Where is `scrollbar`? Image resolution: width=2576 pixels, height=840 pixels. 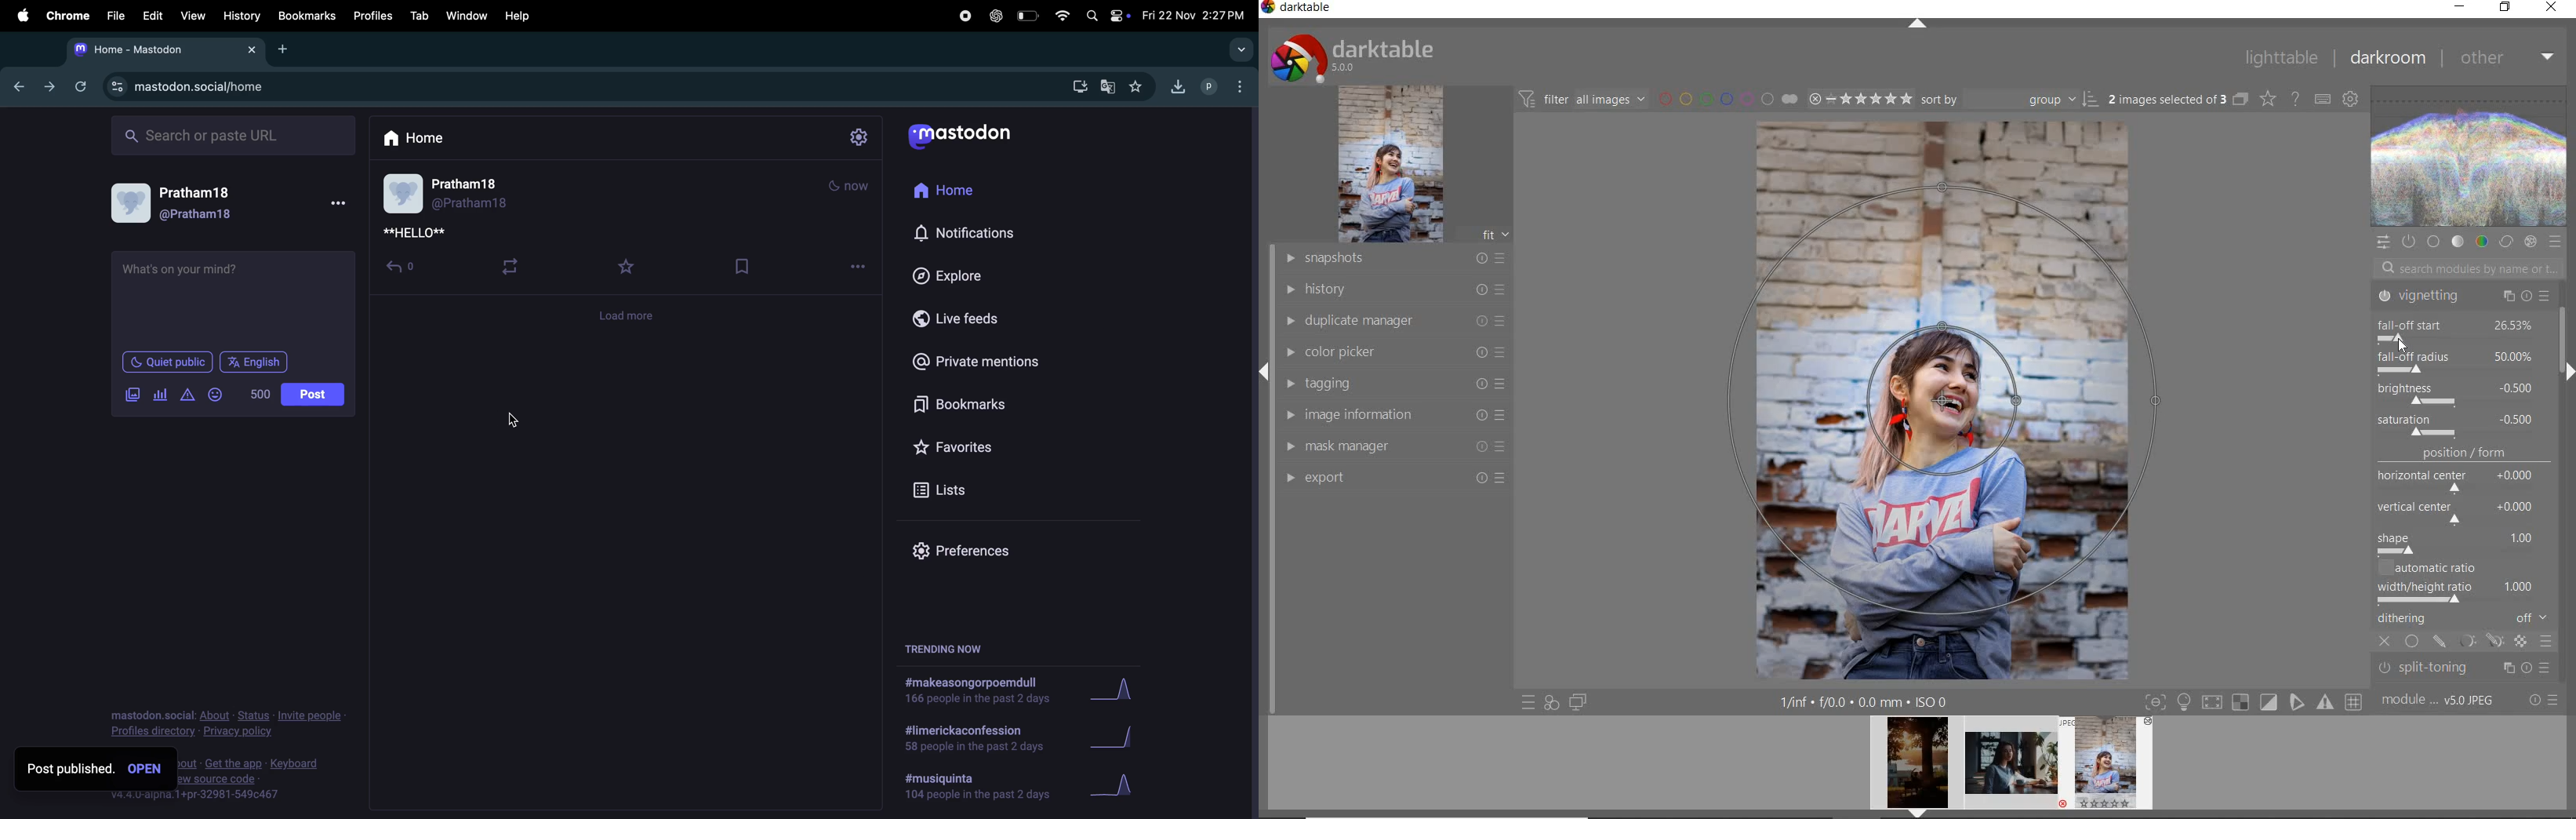 scrollbar is located at coordinates (2567, 333).